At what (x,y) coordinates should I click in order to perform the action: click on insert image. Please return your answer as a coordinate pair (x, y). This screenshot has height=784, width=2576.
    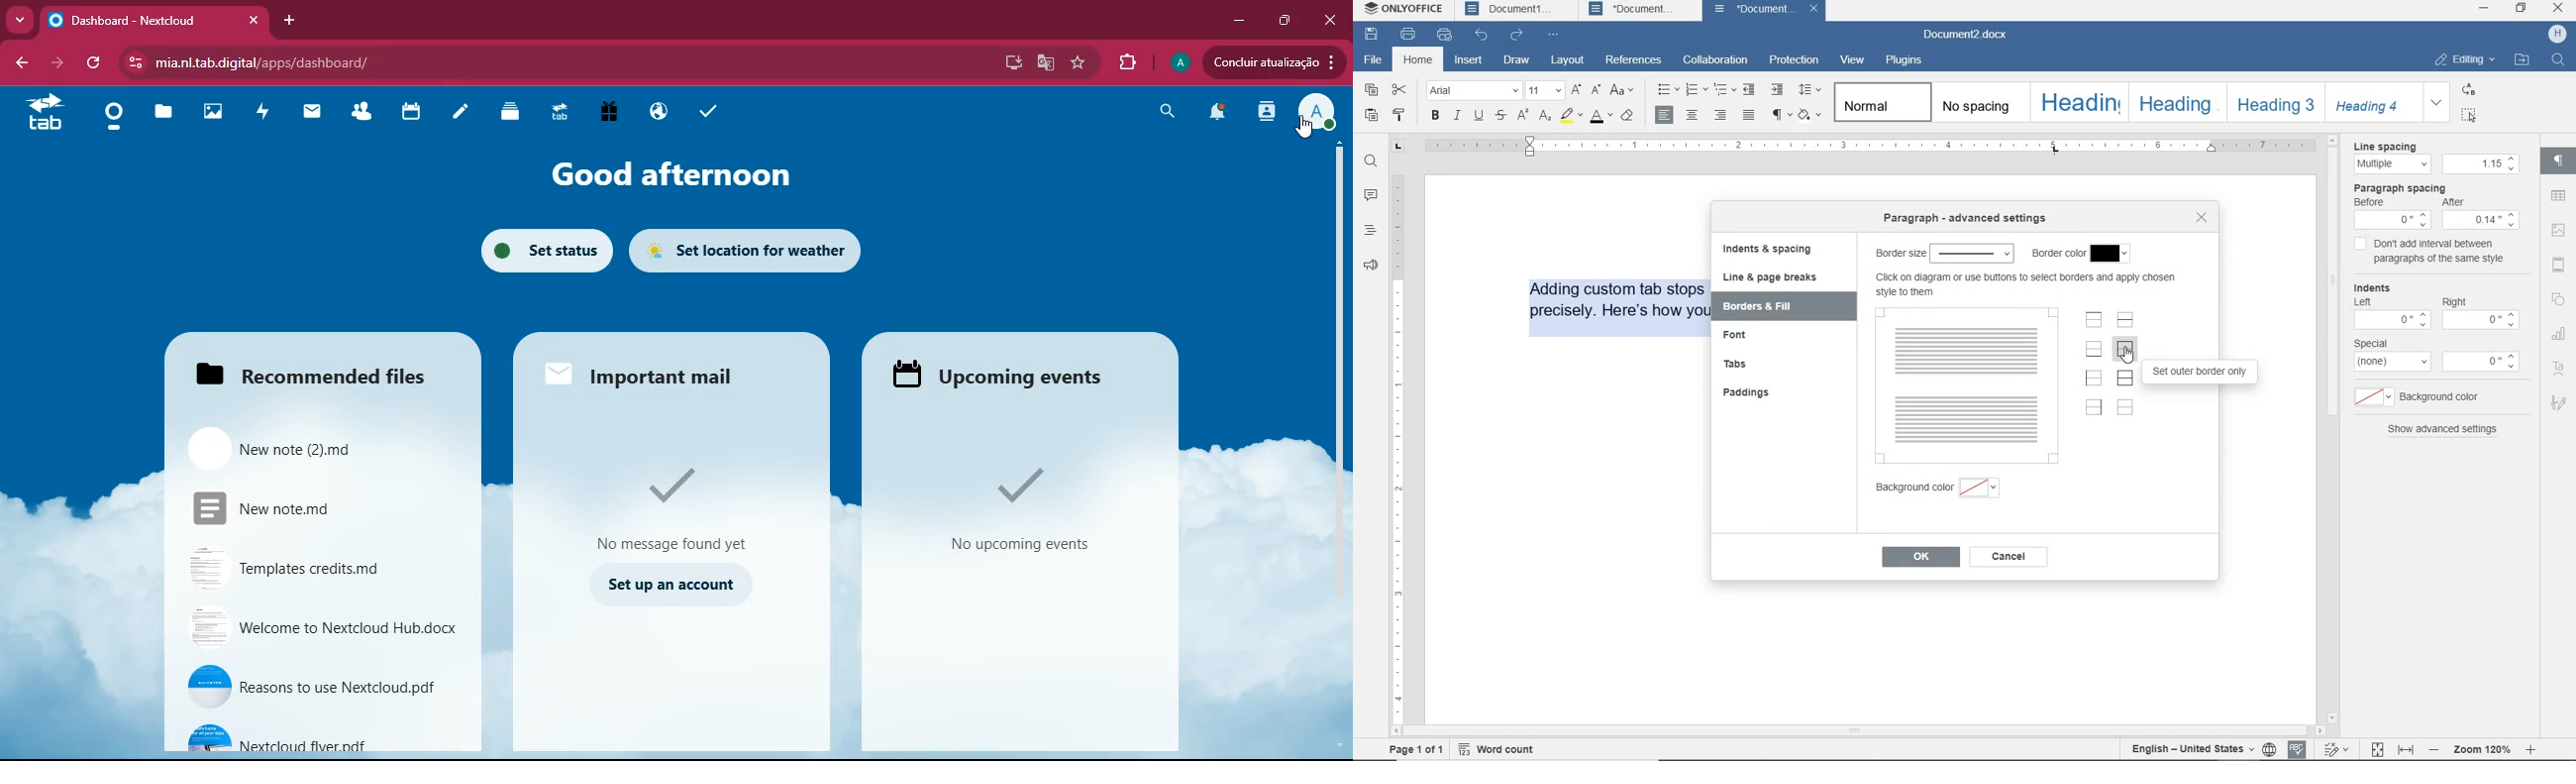
    Looking at the image, I should click on (2559, 232).